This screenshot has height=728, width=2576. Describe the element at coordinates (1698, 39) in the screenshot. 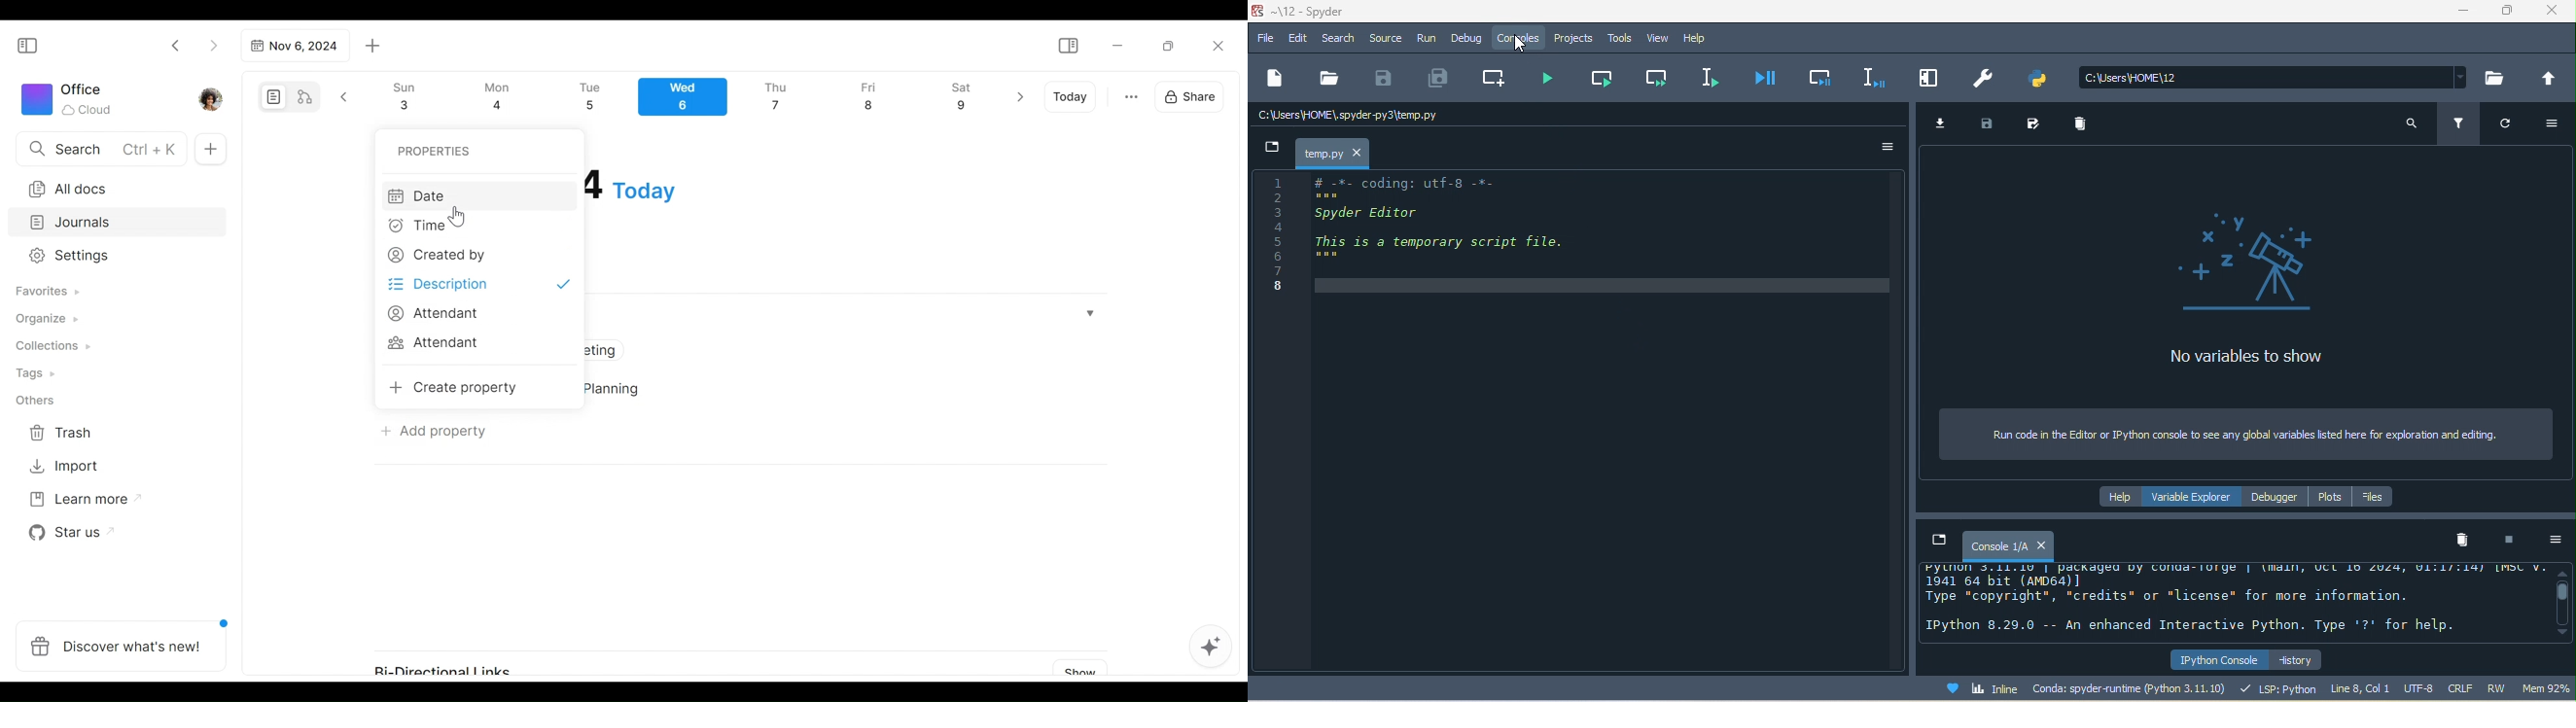

I see `help` at that location.